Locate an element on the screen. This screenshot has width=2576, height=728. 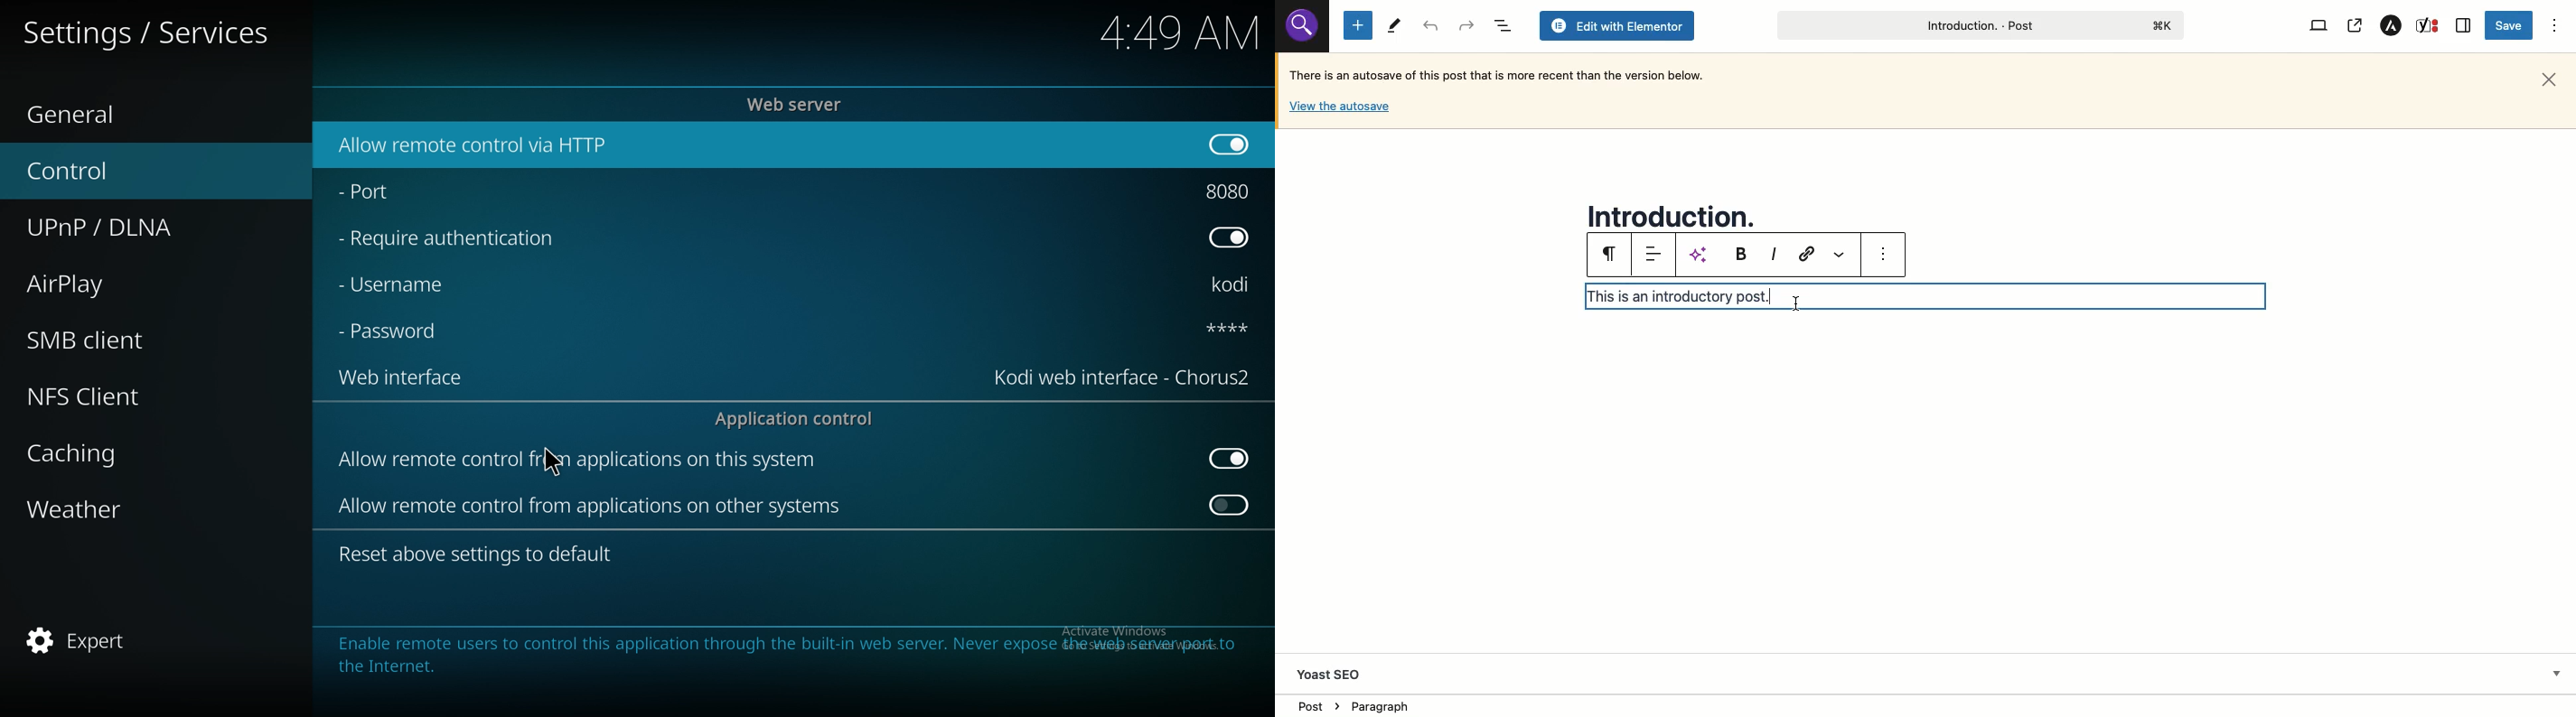
expert is located at coordinates (88, 642).